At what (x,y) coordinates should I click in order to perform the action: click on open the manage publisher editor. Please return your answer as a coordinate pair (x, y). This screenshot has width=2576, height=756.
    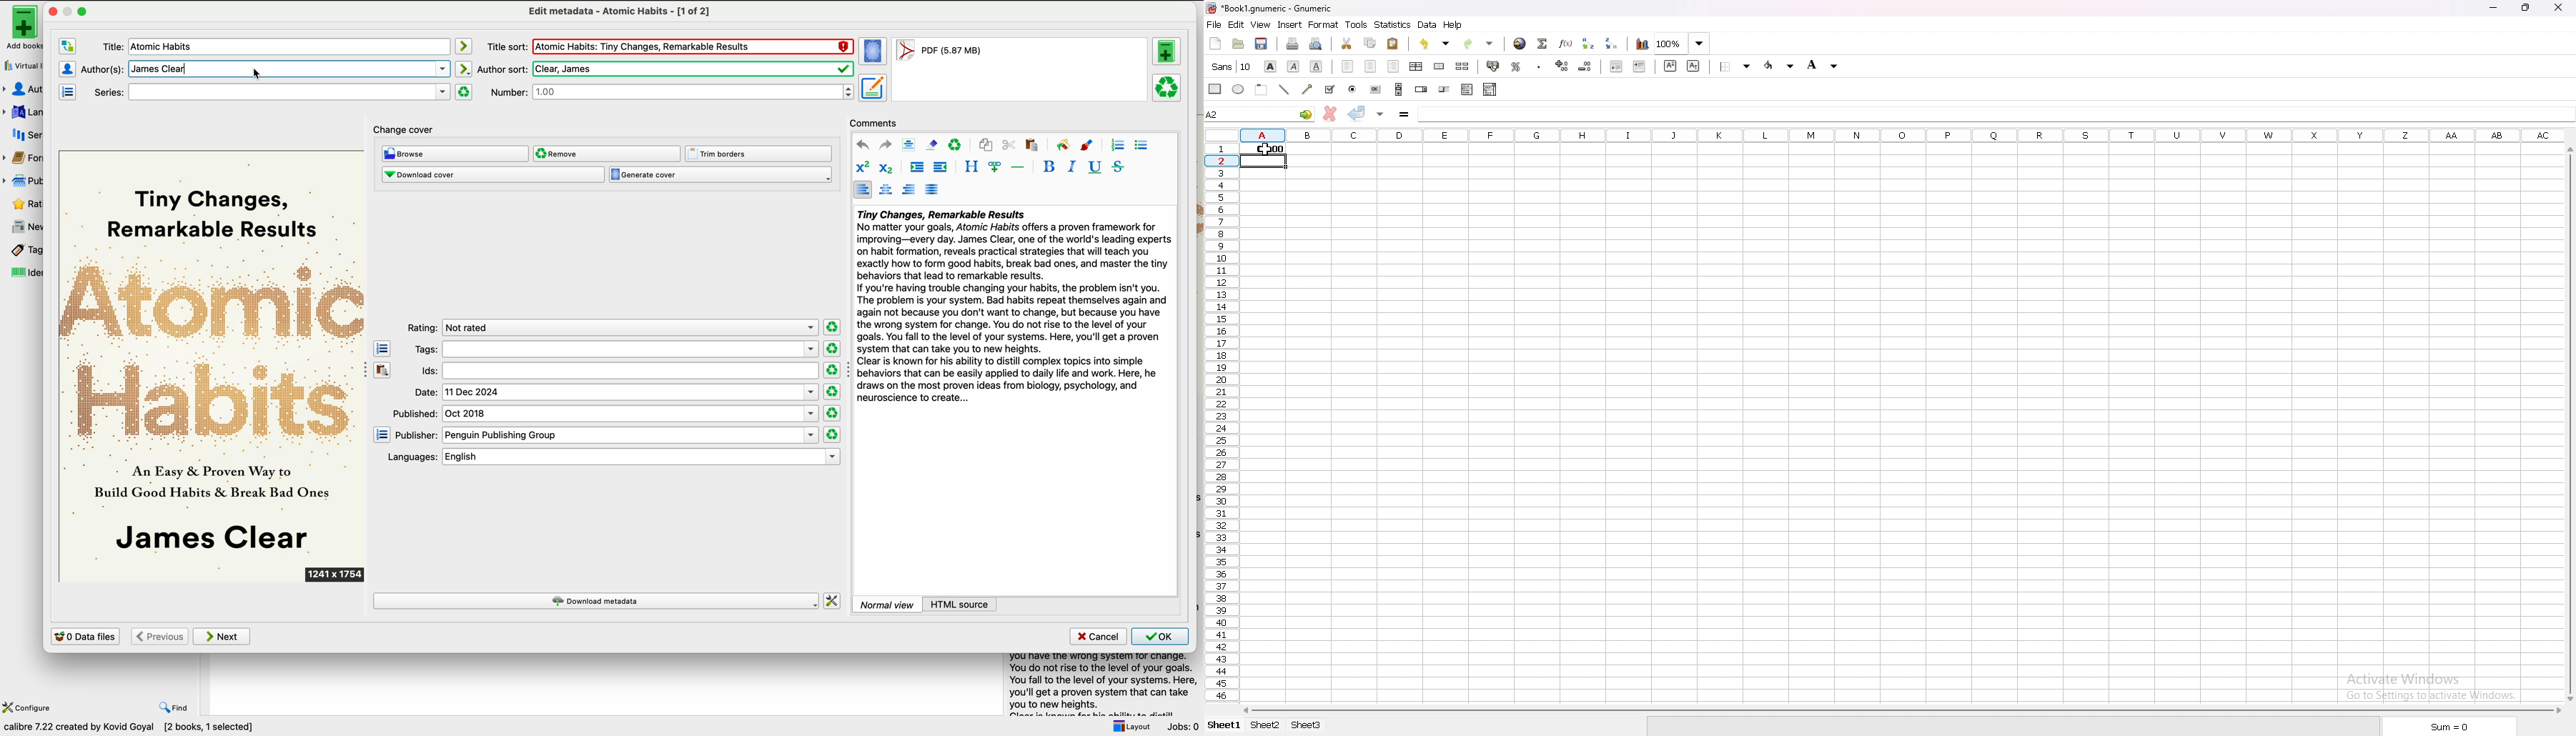
    Looking at the image, I should click on (382, 434).